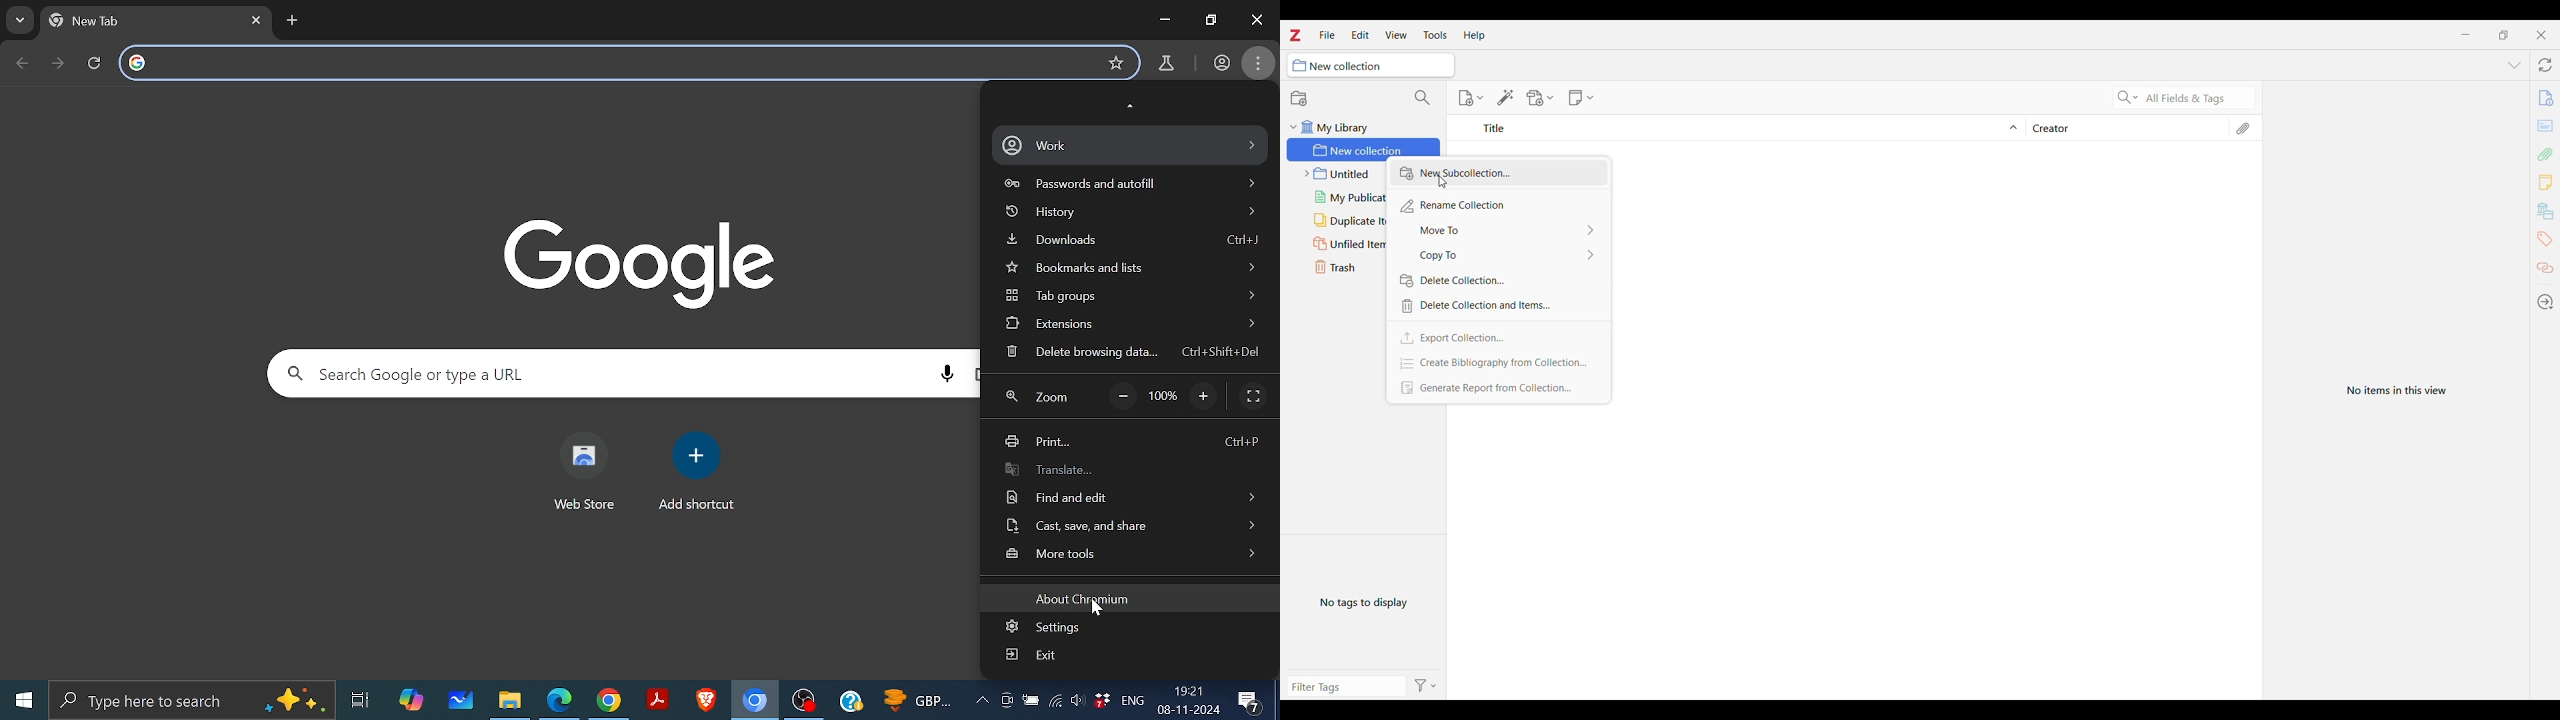 This screenshot has height=728, width=2576. I want to click on Type filter tag, so click(1338, 689).